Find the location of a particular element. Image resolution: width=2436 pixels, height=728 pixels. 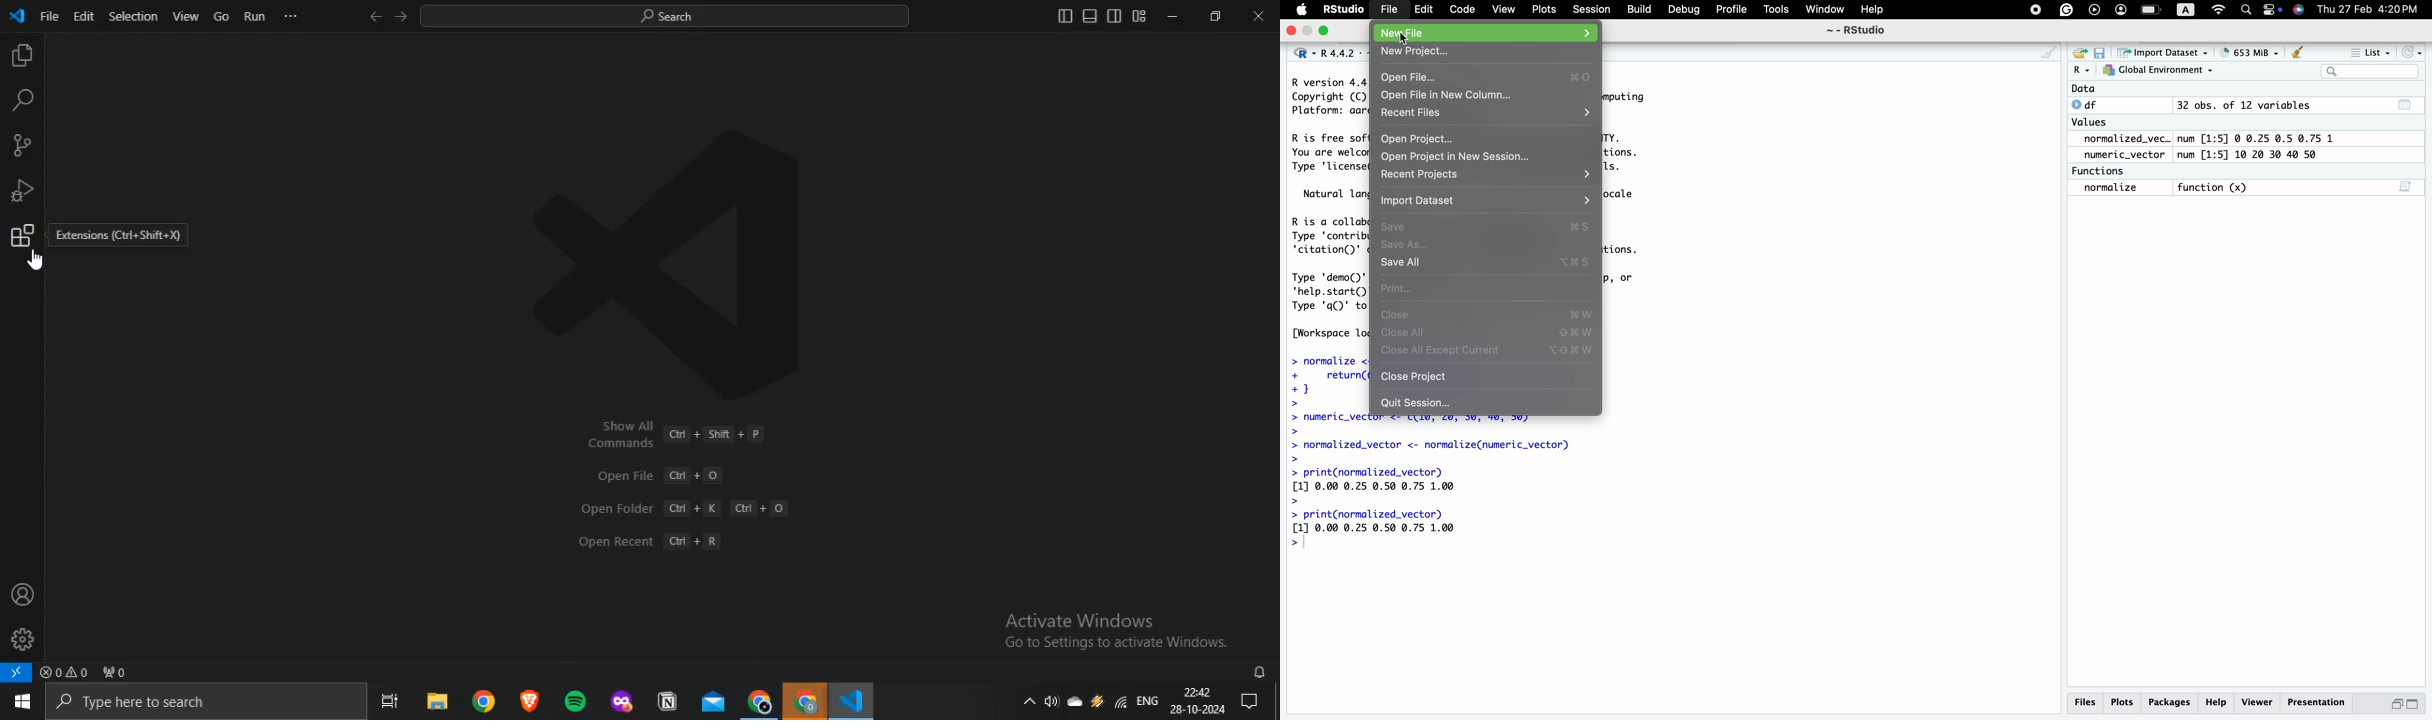

Thu 27 Feb 4:20 PM is located at coordinates (2372, 9).